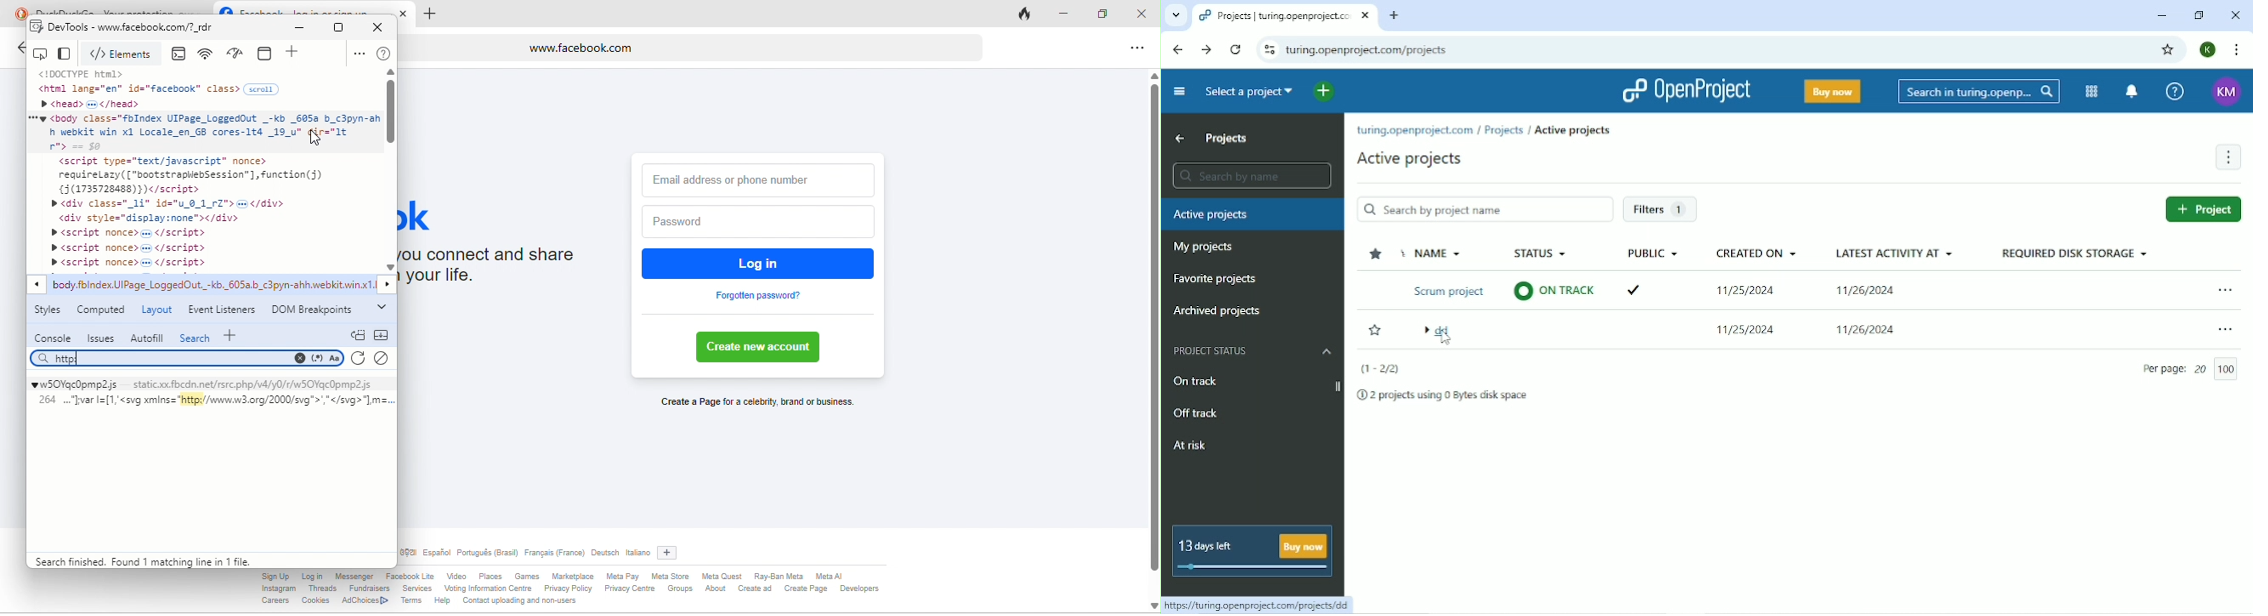 This screenshot has height=616, width=2268. What do you see at coordinates (1027, 13) in the screenshot?
I see `close tab and clear data` at bounding box center [1027, 13].